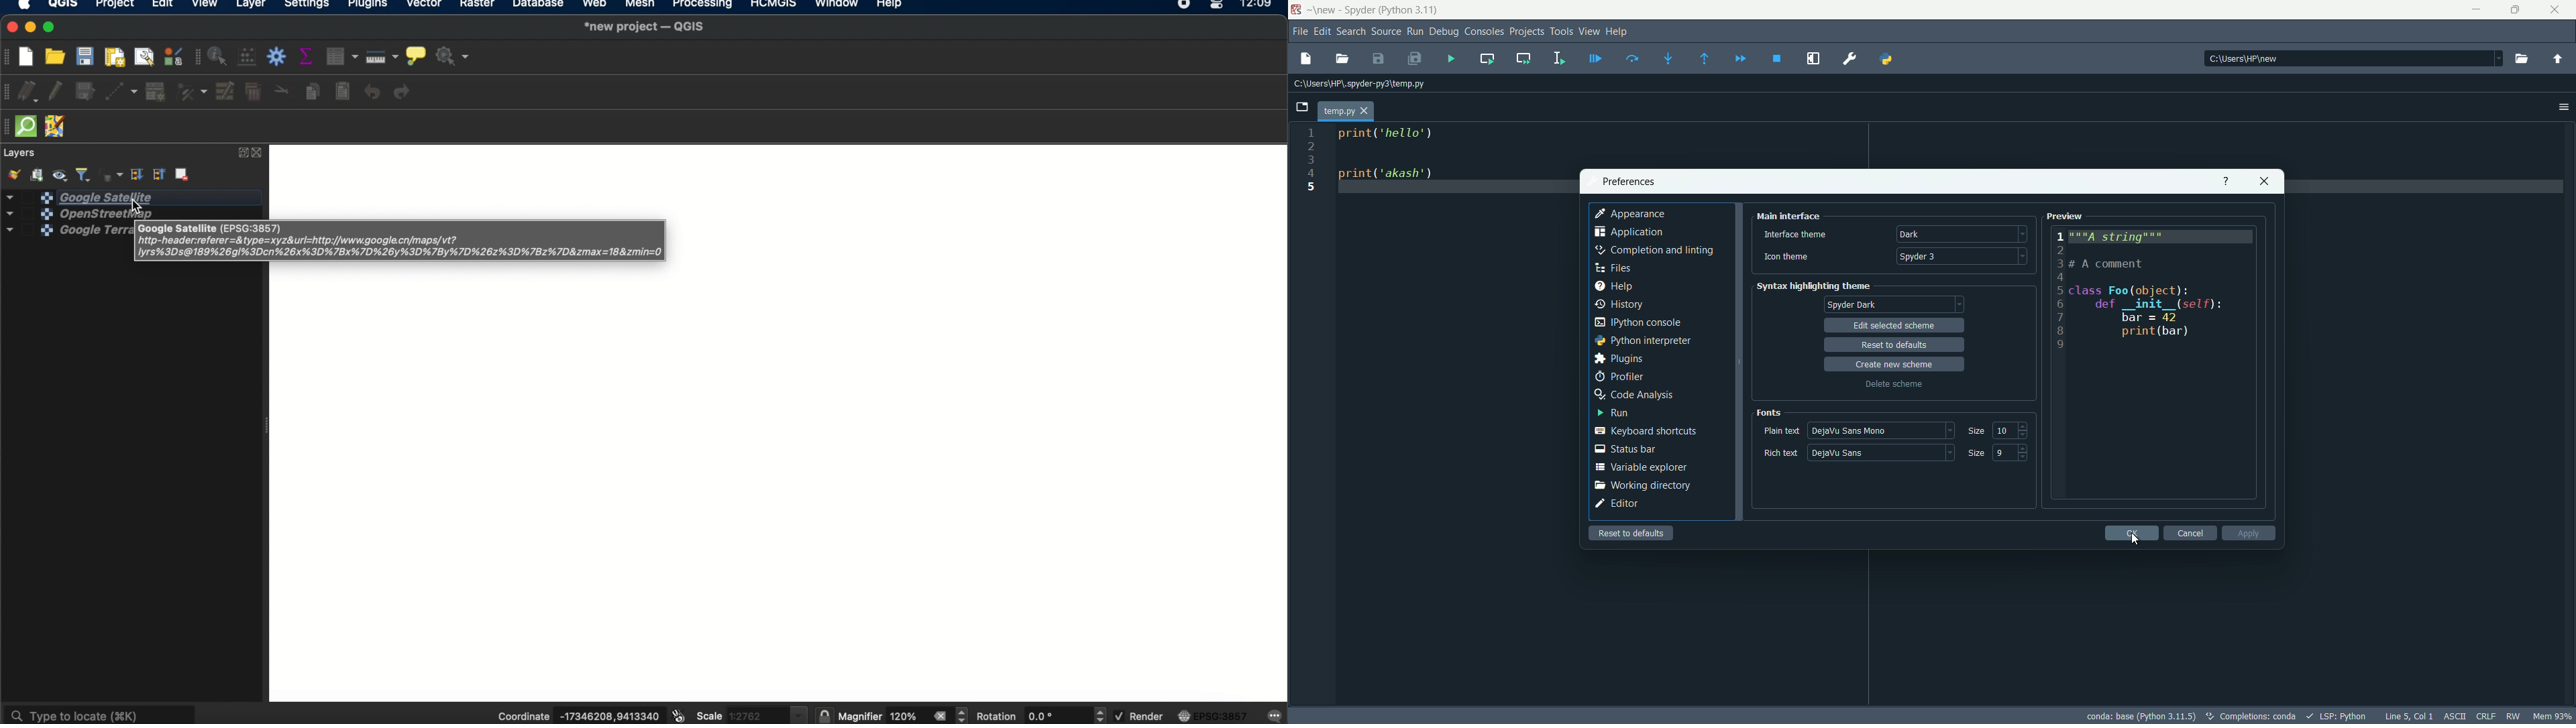  What do you see at coordinates (1297, 11) in the screenshot?
I see `Spyder Desktop Icon` at bounding box center [1297, 11].